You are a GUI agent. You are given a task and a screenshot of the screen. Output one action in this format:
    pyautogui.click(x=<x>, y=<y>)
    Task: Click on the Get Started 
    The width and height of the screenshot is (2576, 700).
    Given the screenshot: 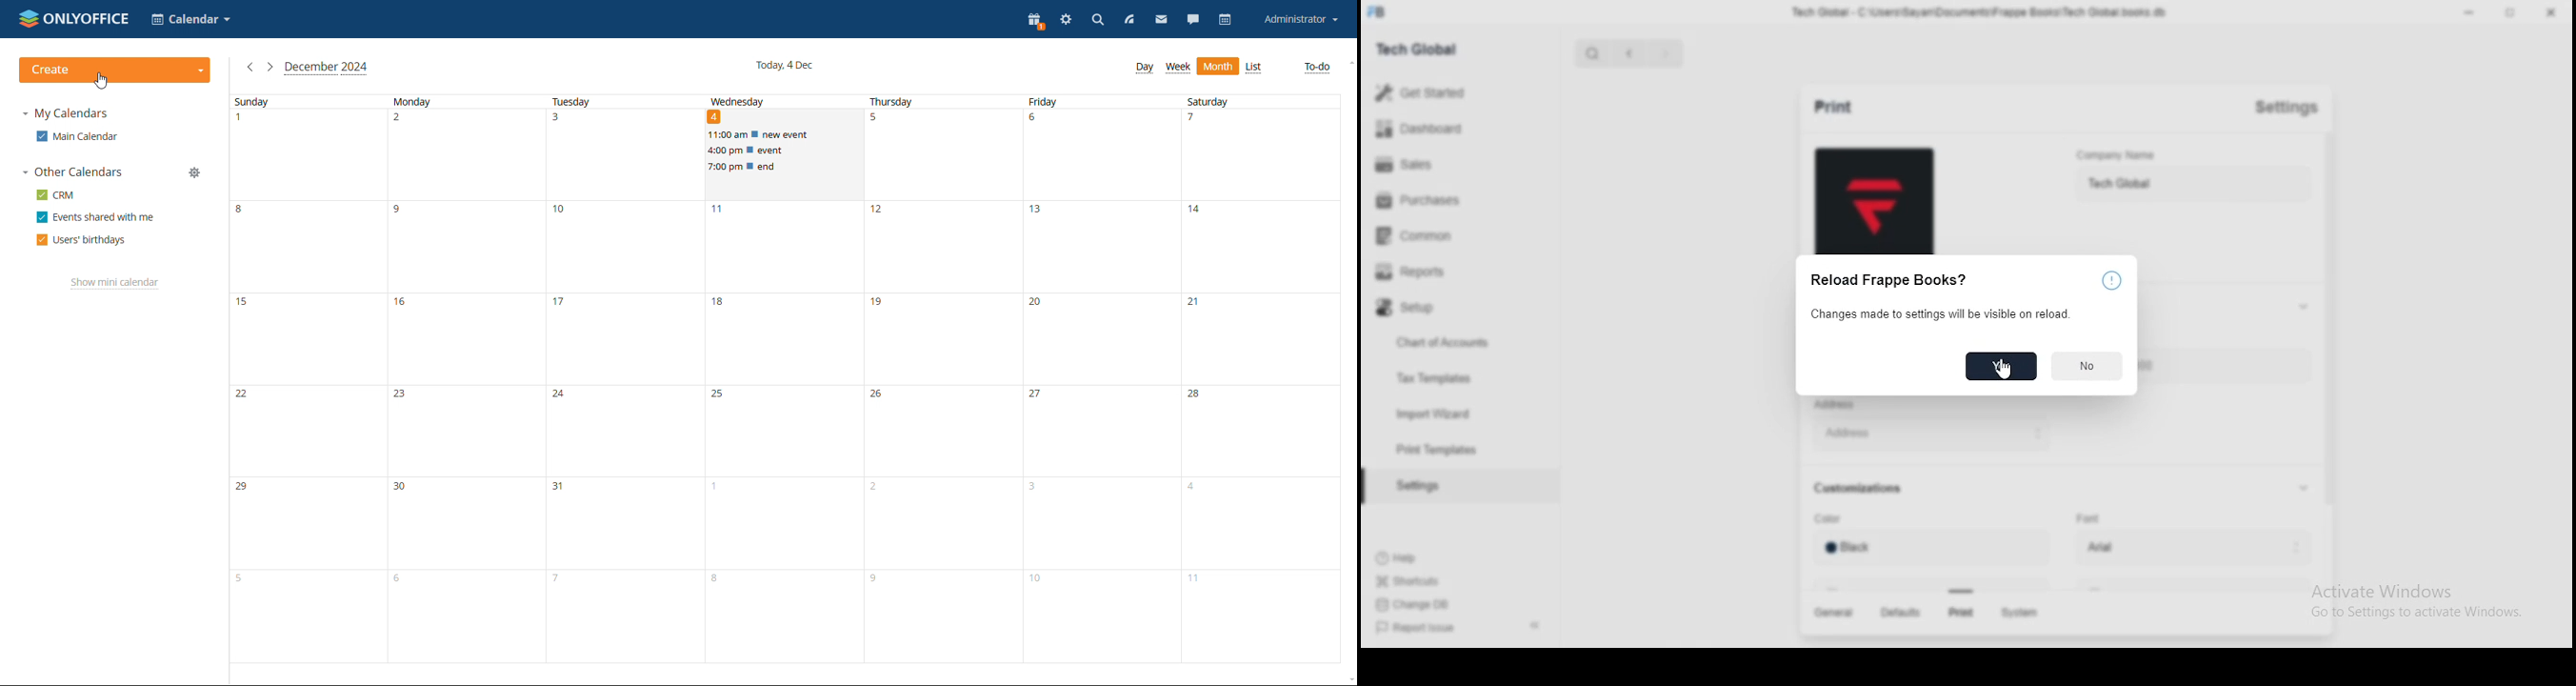 What is the action you would take?
    pyautogui.click(x=1444, y=92)
    